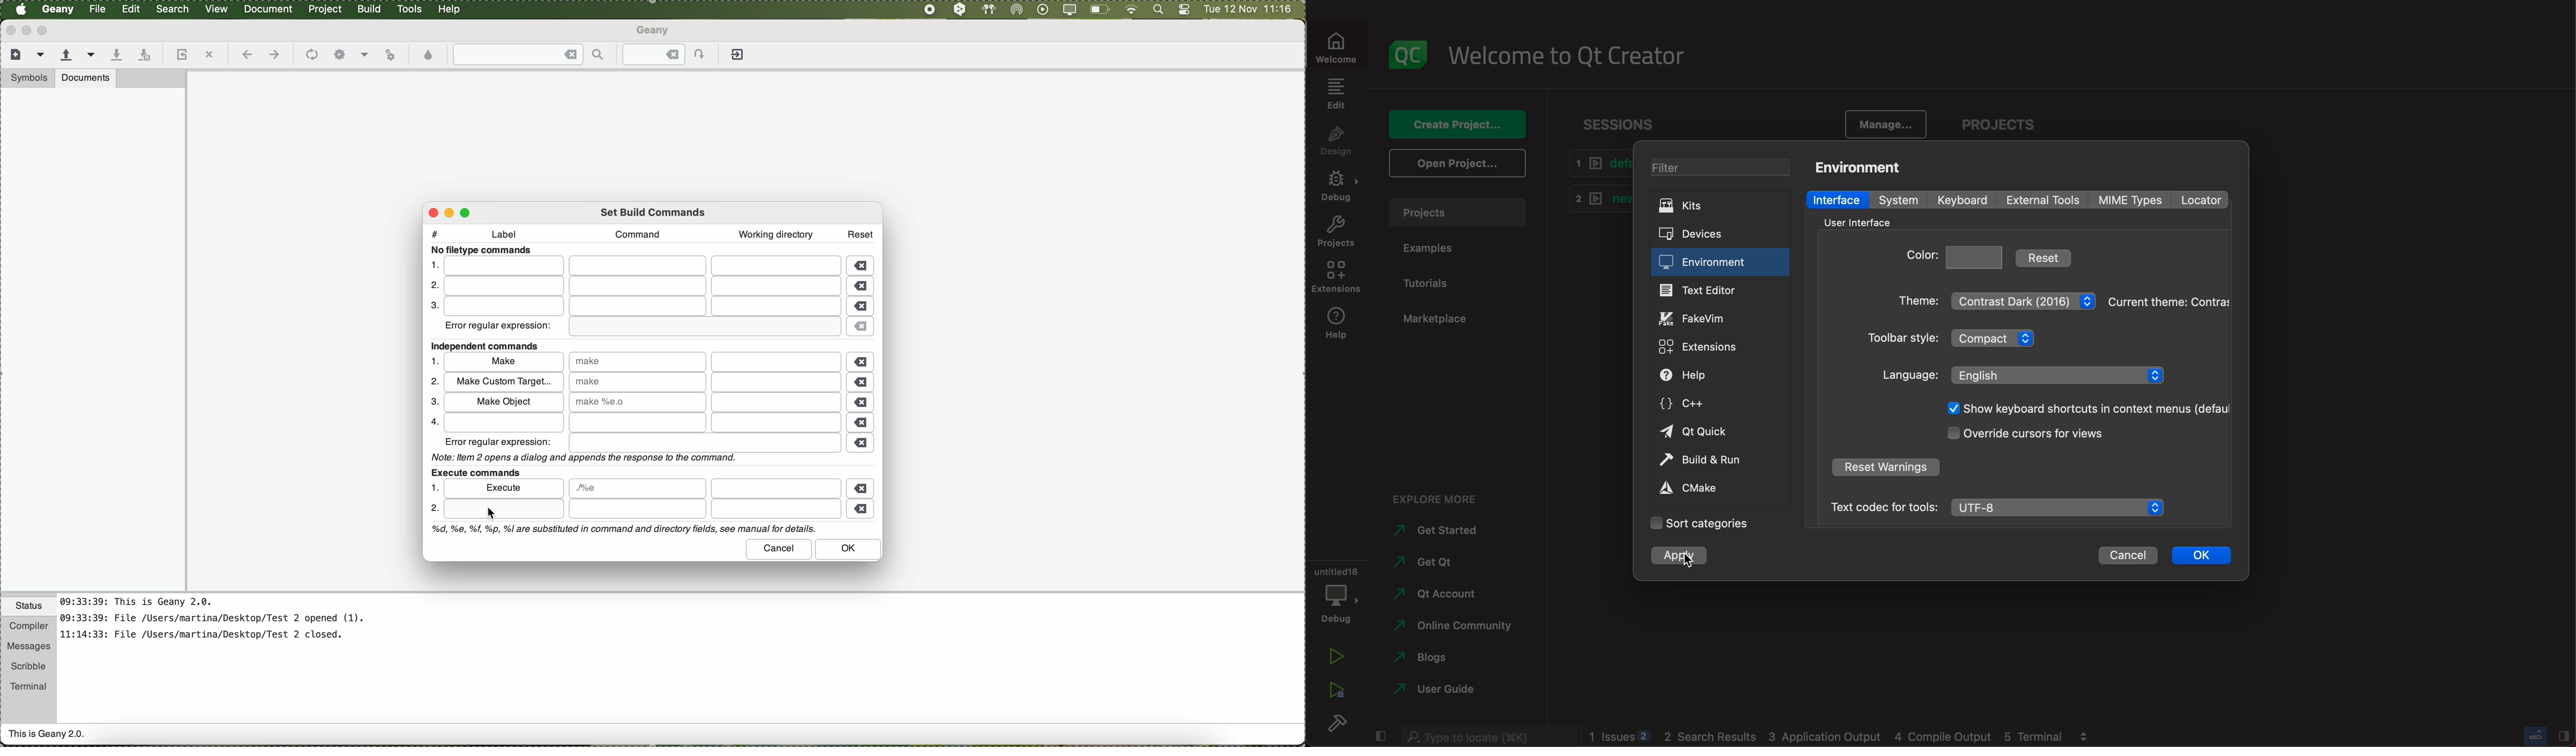 The height and width of the screenshot is (756, 2576). I want to click on , so click(1485, 737).